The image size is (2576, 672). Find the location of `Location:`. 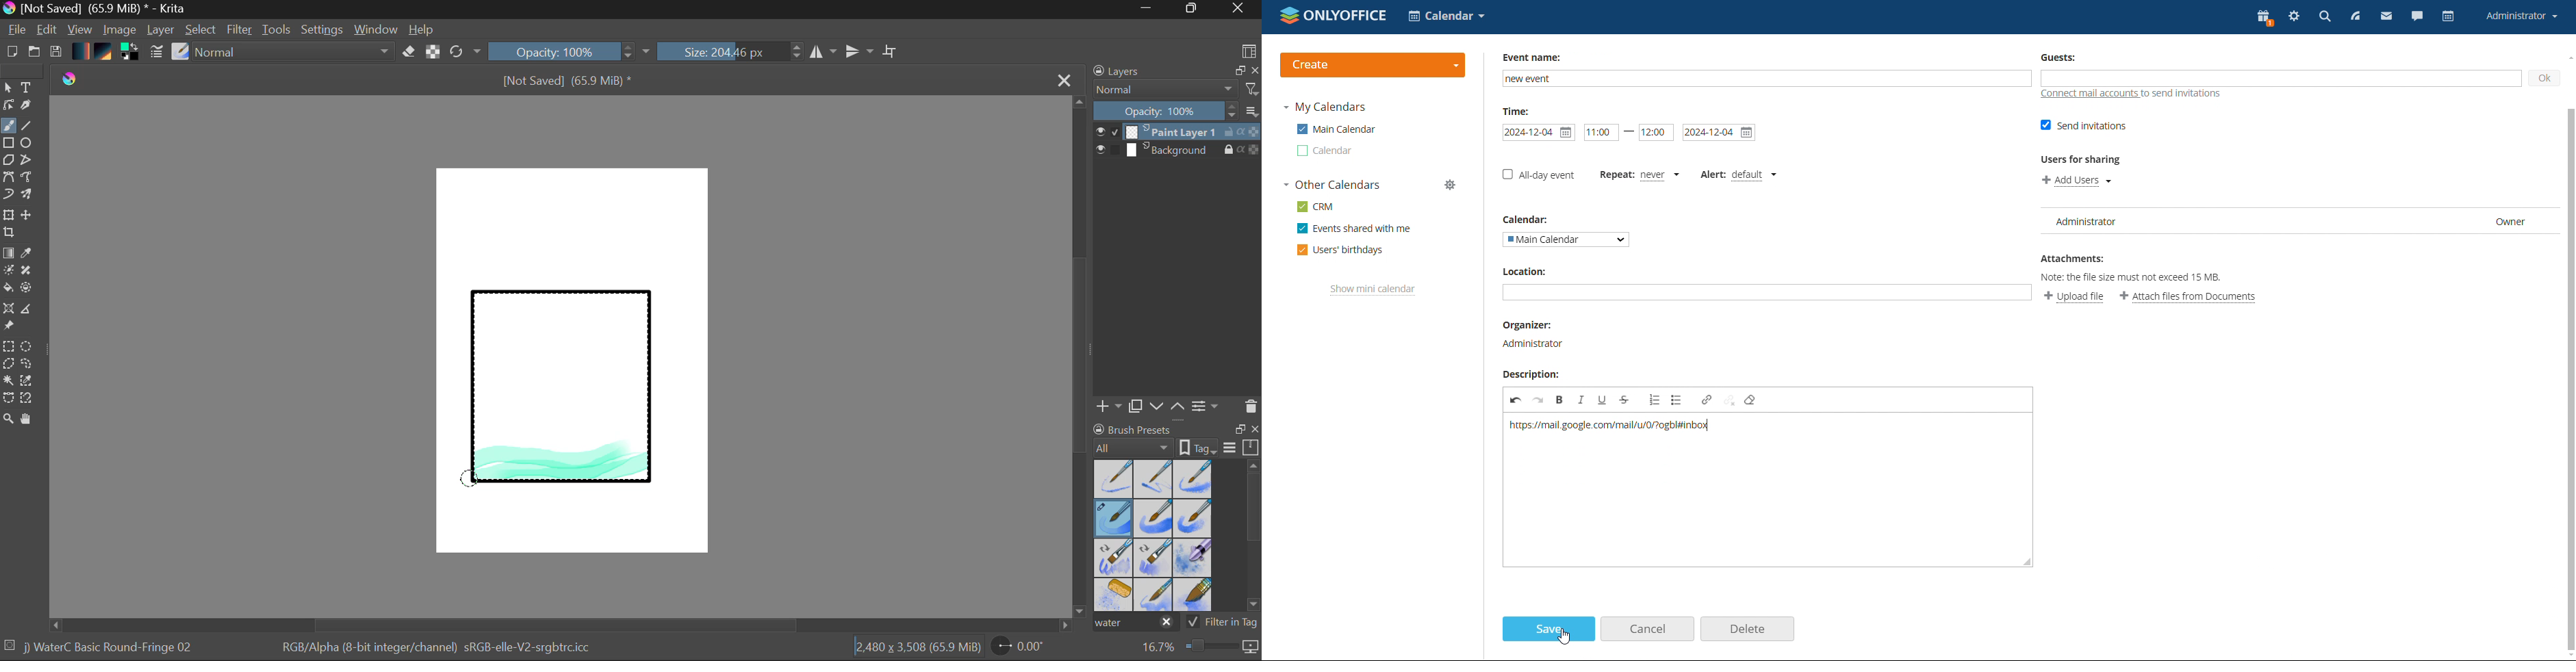

Location: is located at coordinates (1526, 272).